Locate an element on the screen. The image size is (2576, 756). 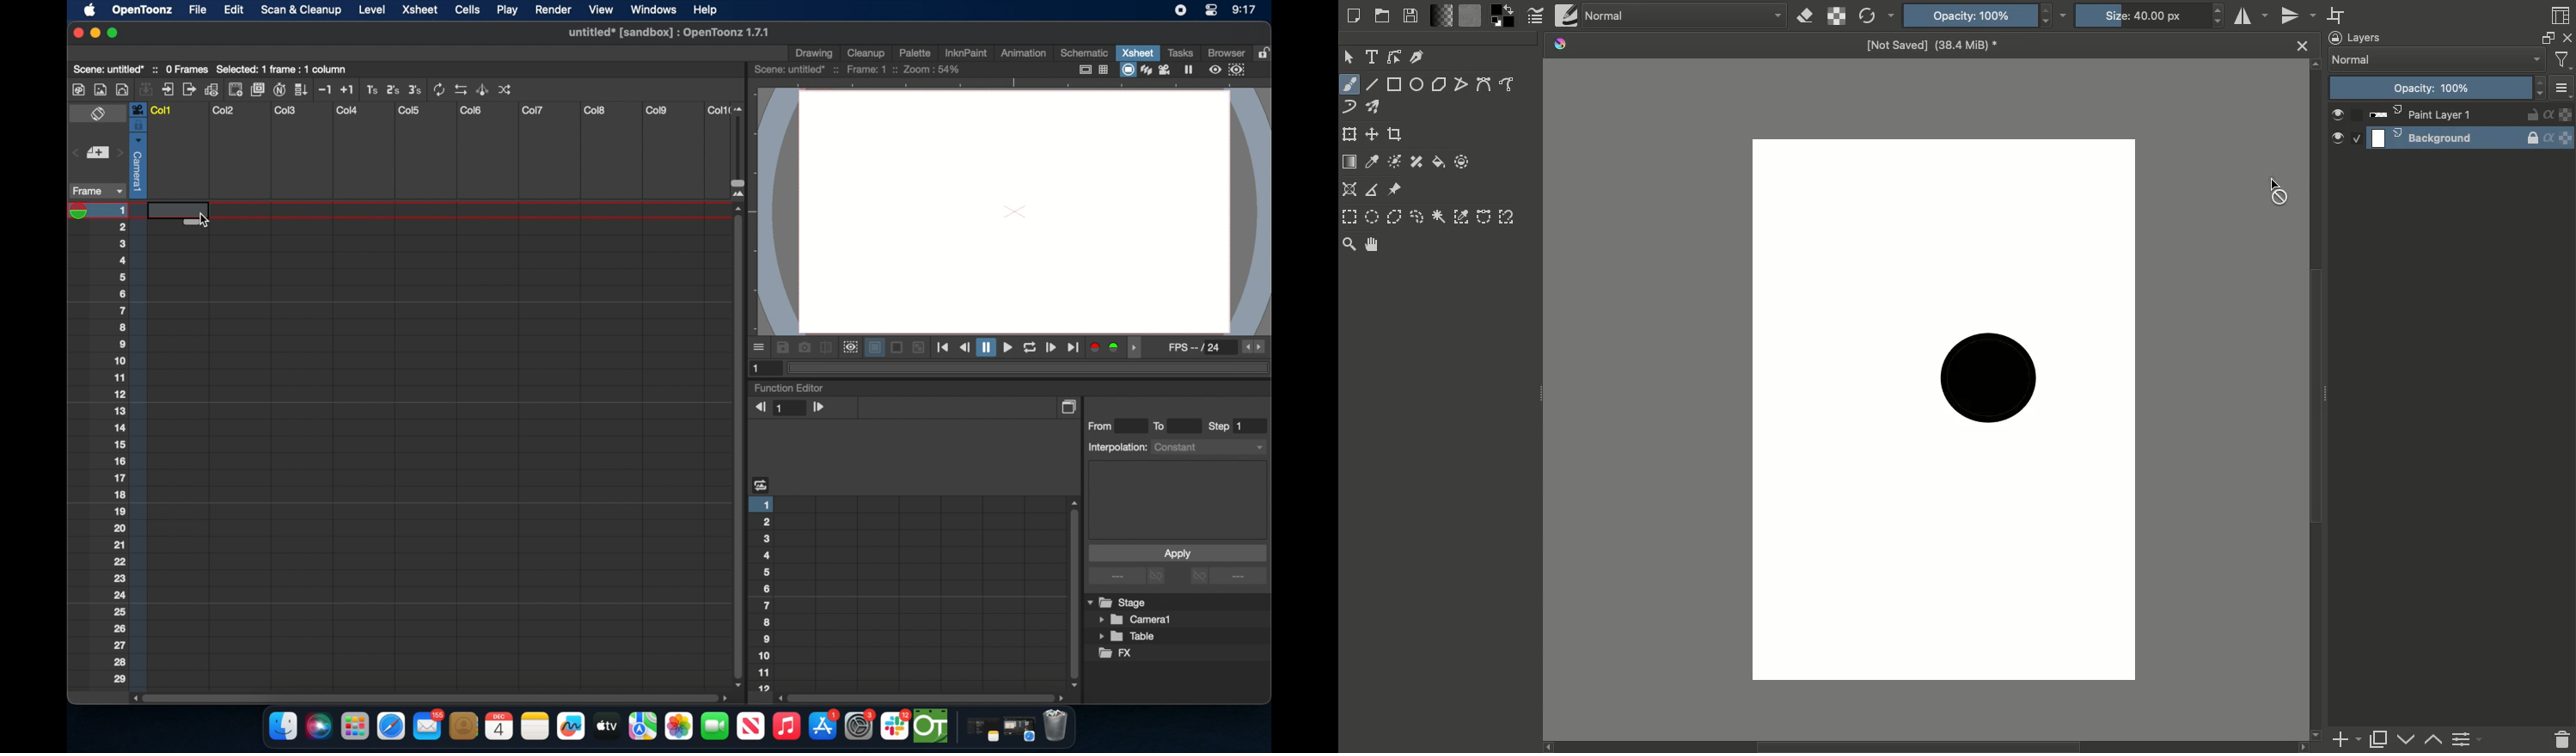
xsheet is located at coordinates (1138, 52).